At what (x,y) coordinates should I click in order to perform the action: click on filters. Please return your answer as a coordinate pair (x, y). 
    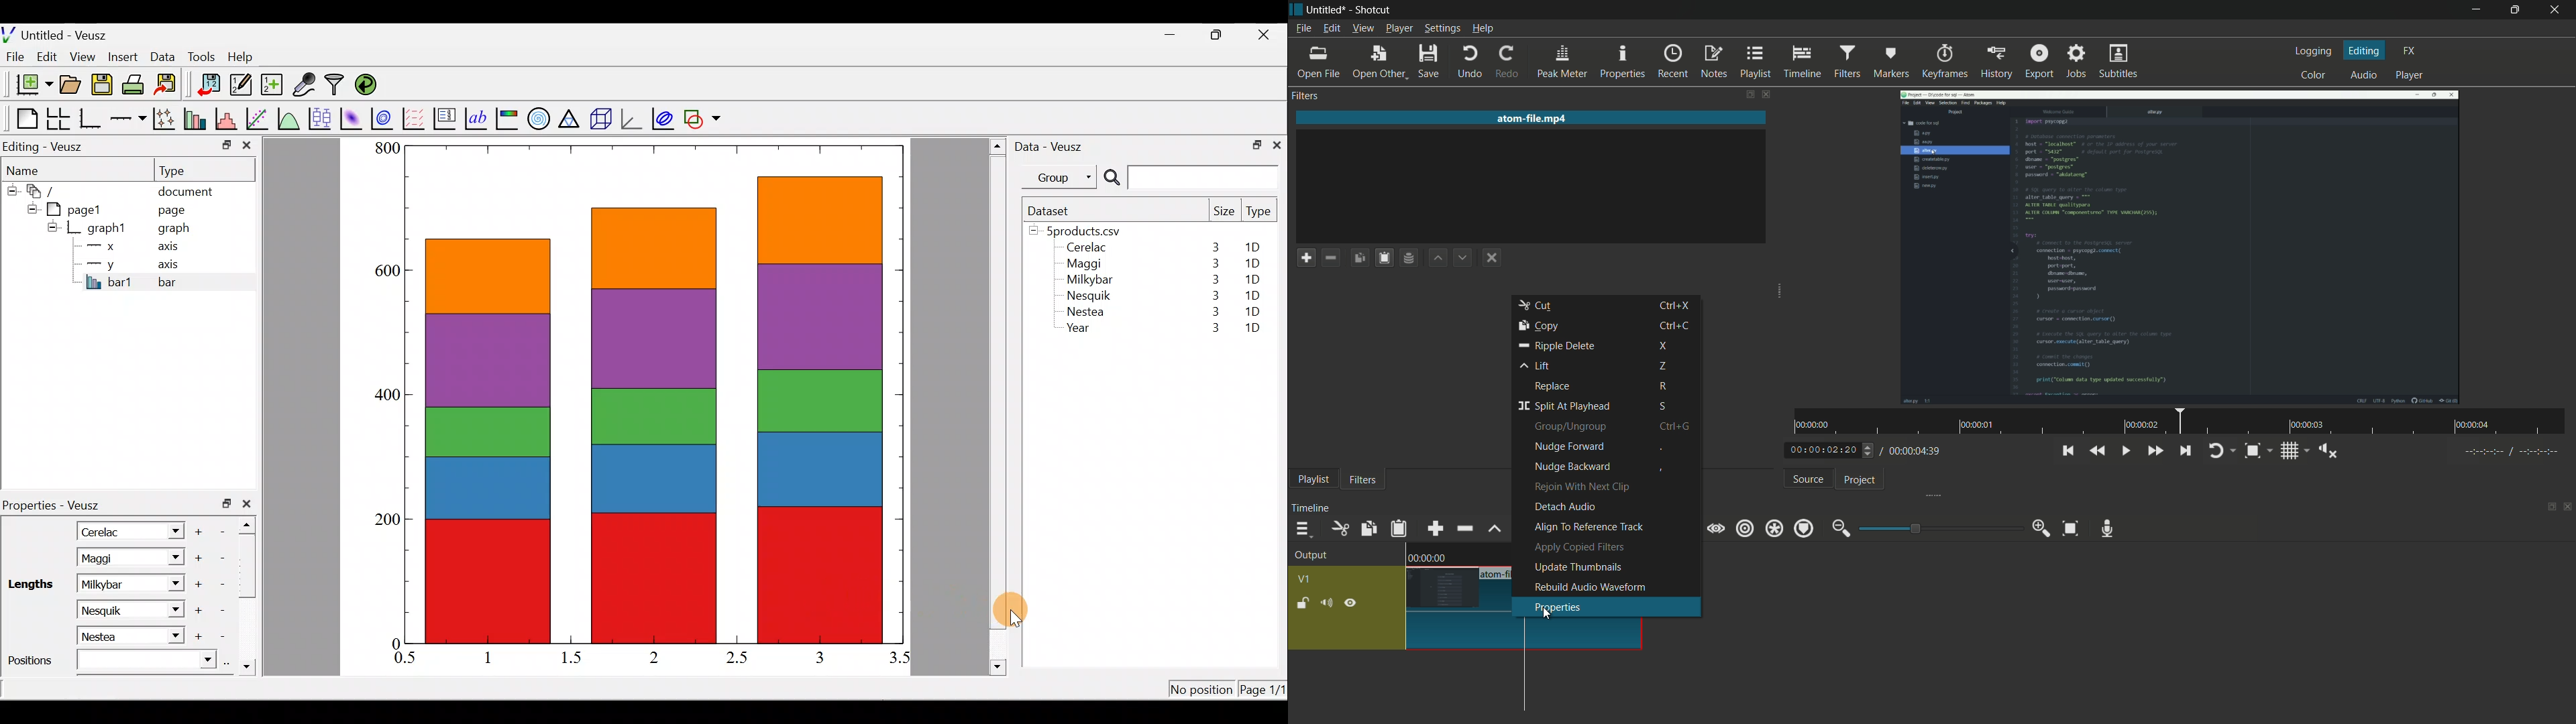
    Looking at the image, I should click on (1365, 480).